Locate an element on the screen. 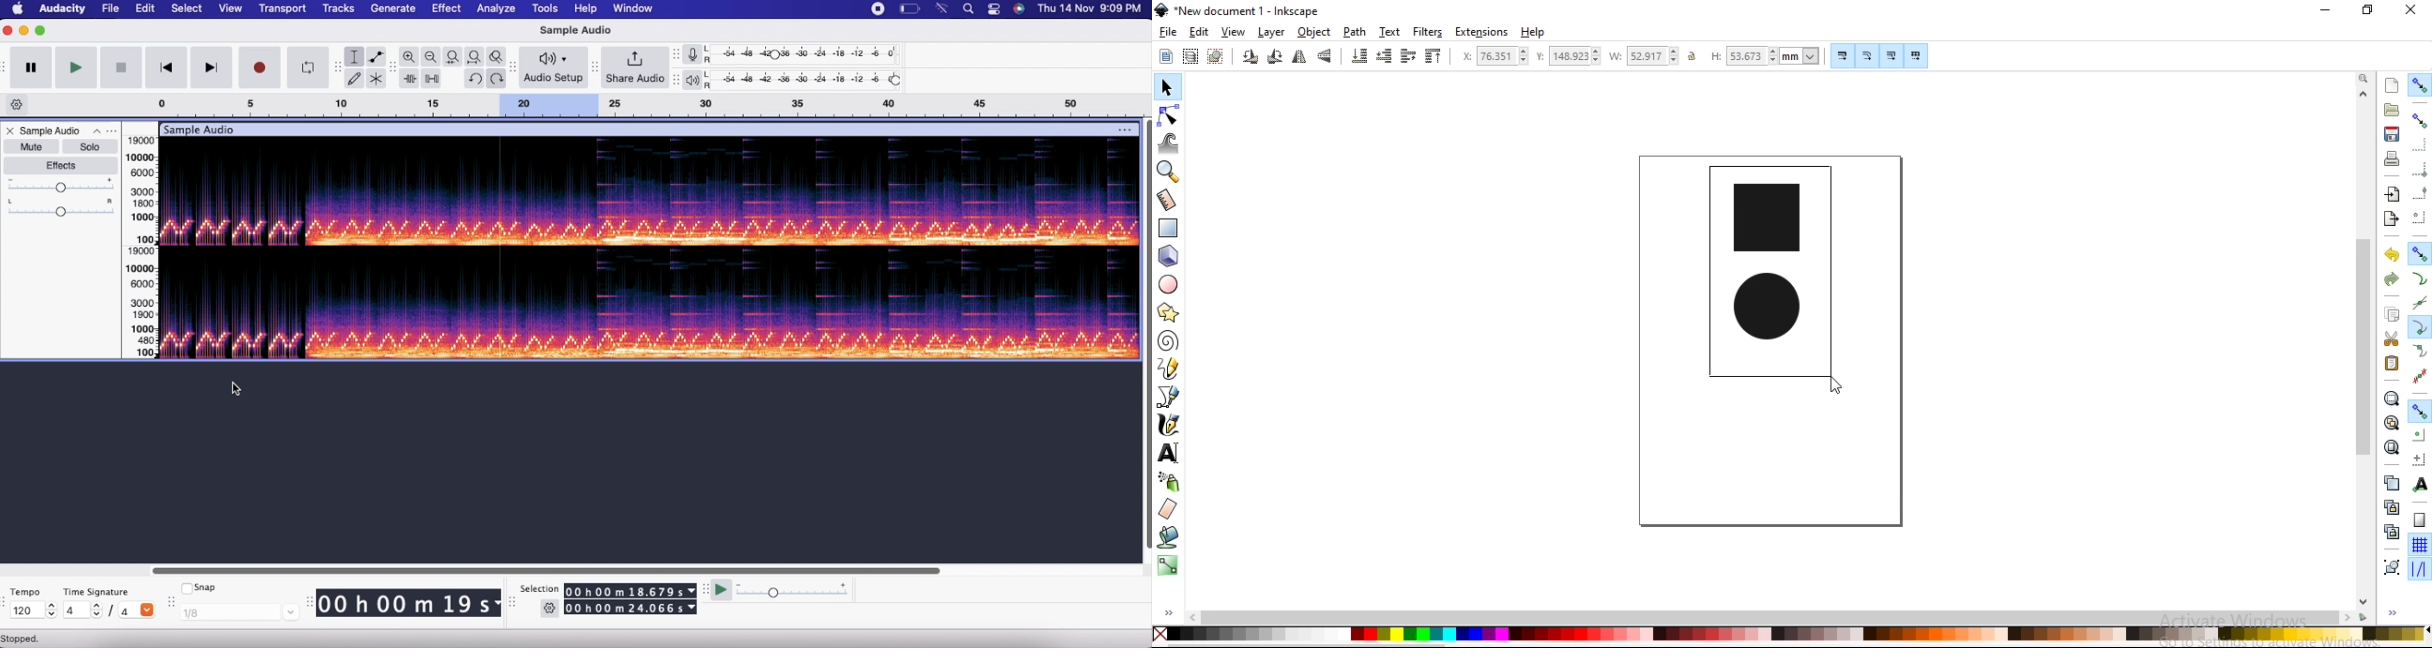 The image size is (2436, 672). raise selection by one step is located at coordinates (1409, 59).